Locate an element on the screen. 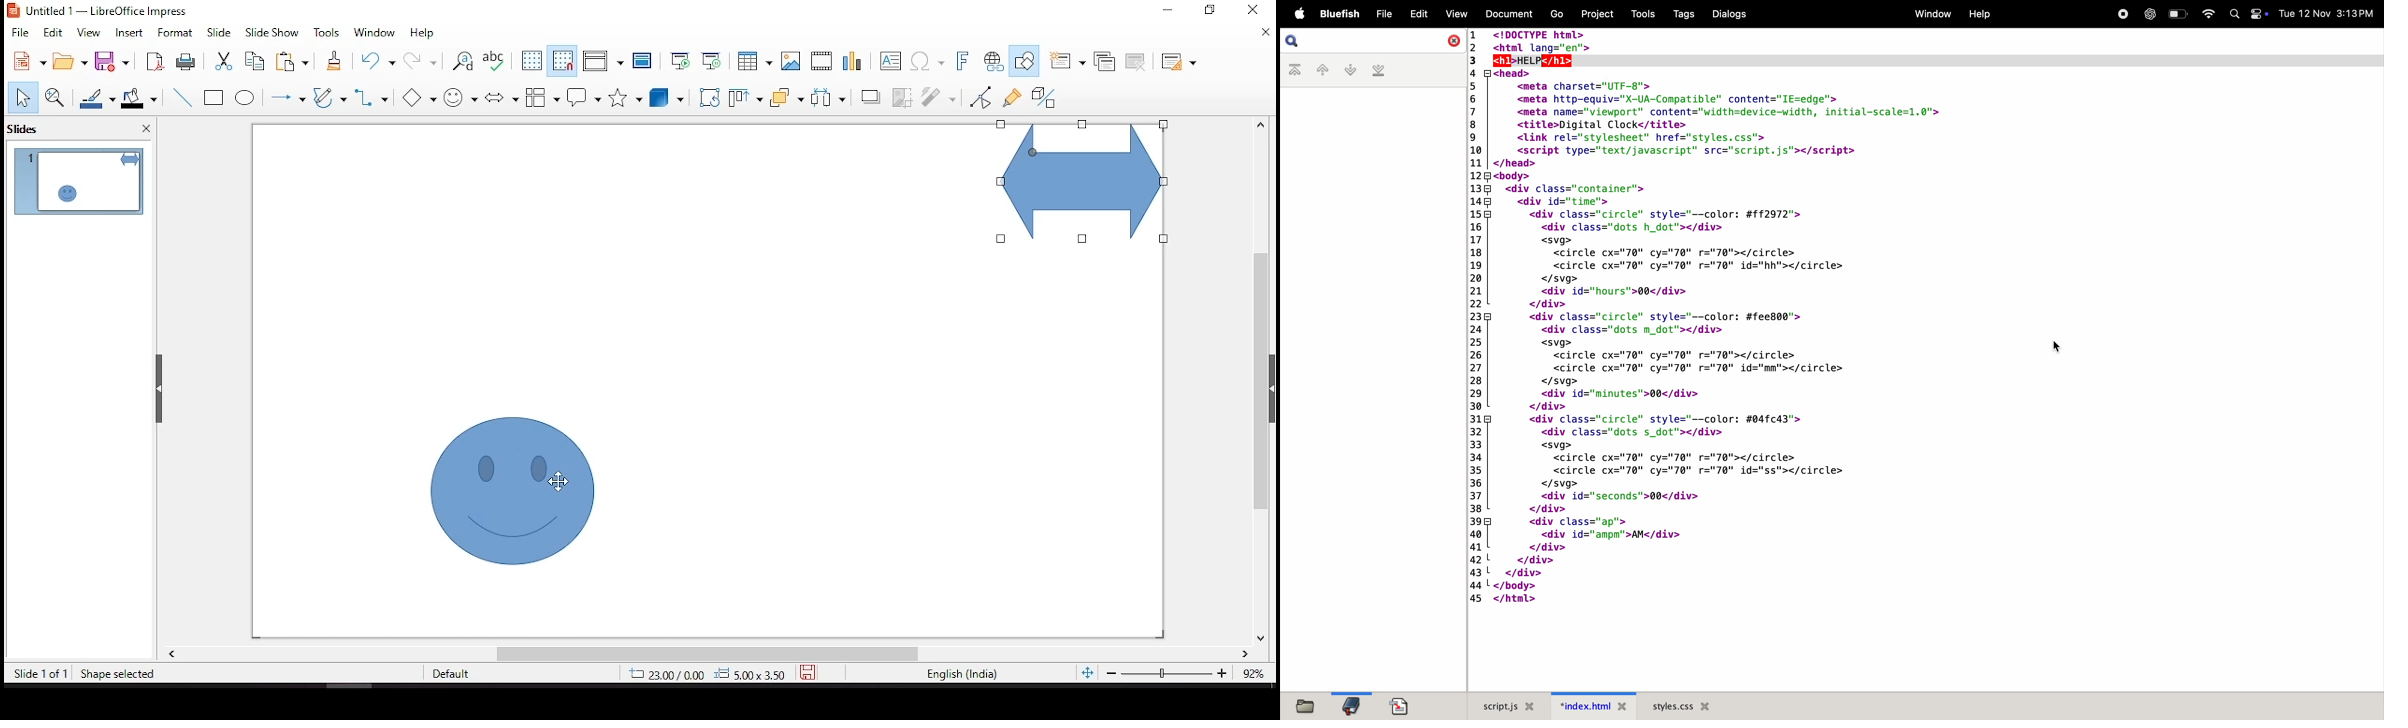 Image resolution: width=2408 pixels, height=728 pixels. curves and polygons is located at coordinates (330, 99).